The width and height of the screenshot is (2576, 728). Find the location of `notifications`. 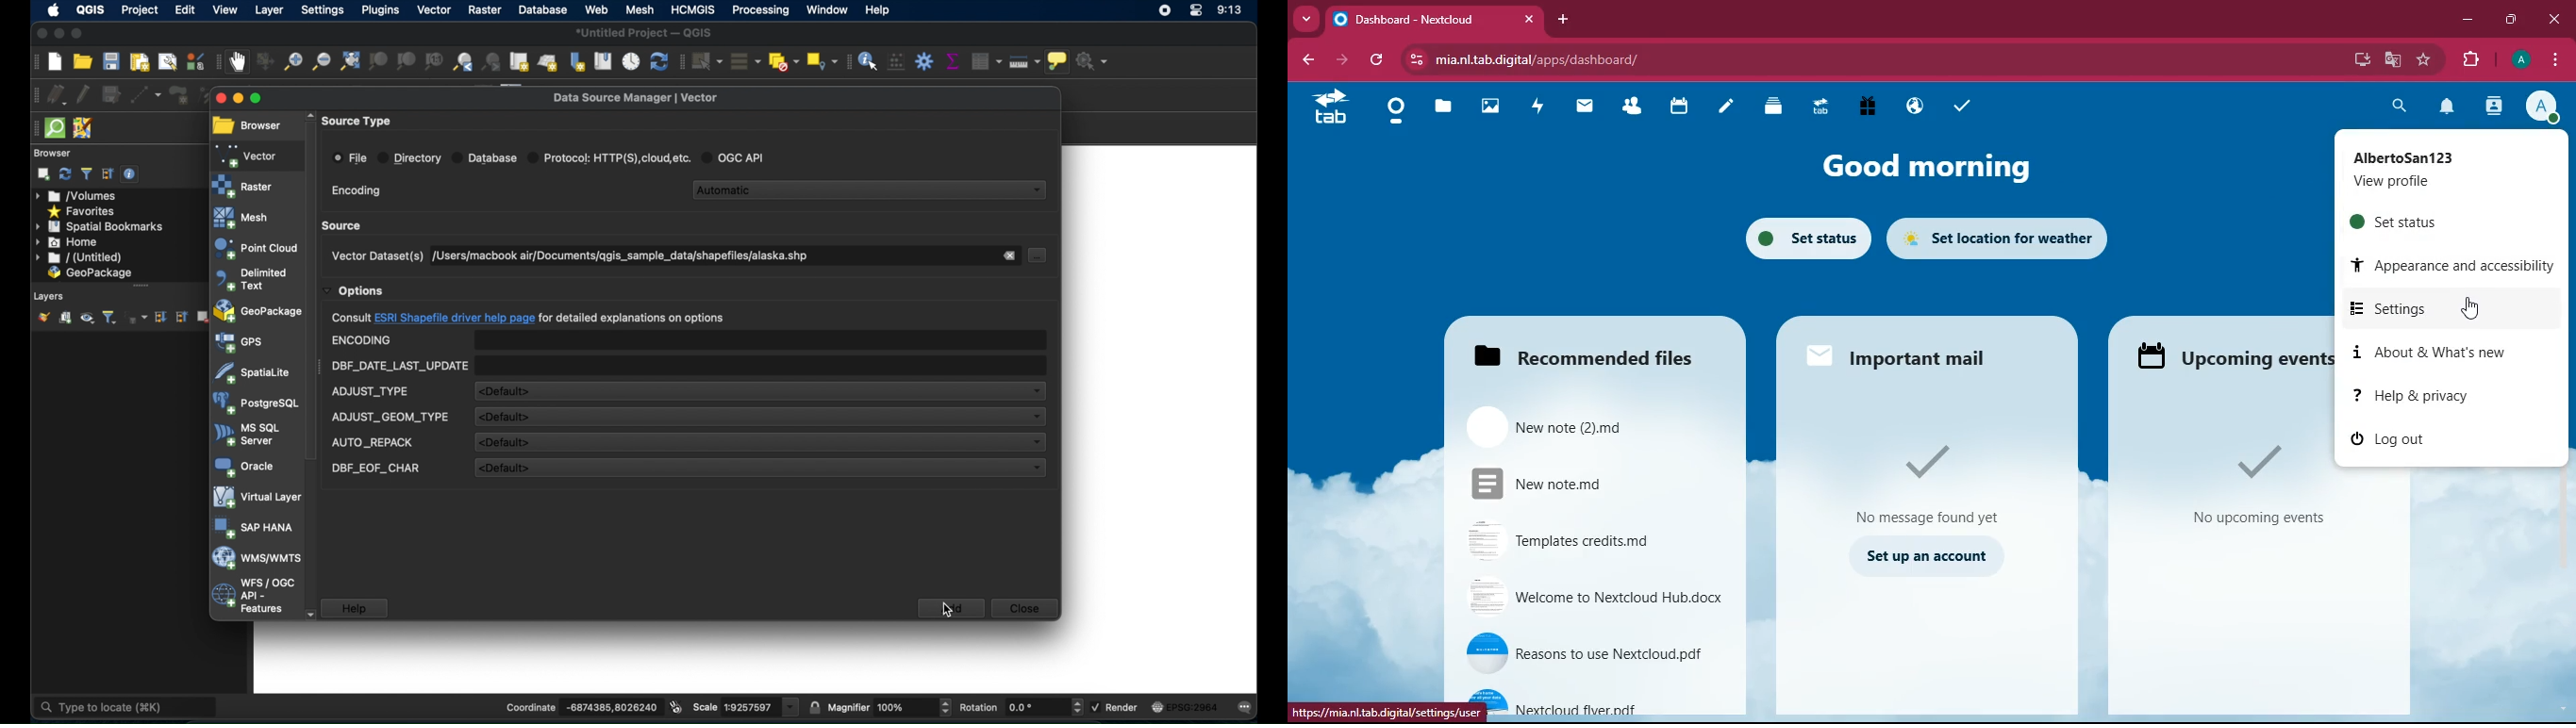

notifications is located at coordinates (2444, 107).